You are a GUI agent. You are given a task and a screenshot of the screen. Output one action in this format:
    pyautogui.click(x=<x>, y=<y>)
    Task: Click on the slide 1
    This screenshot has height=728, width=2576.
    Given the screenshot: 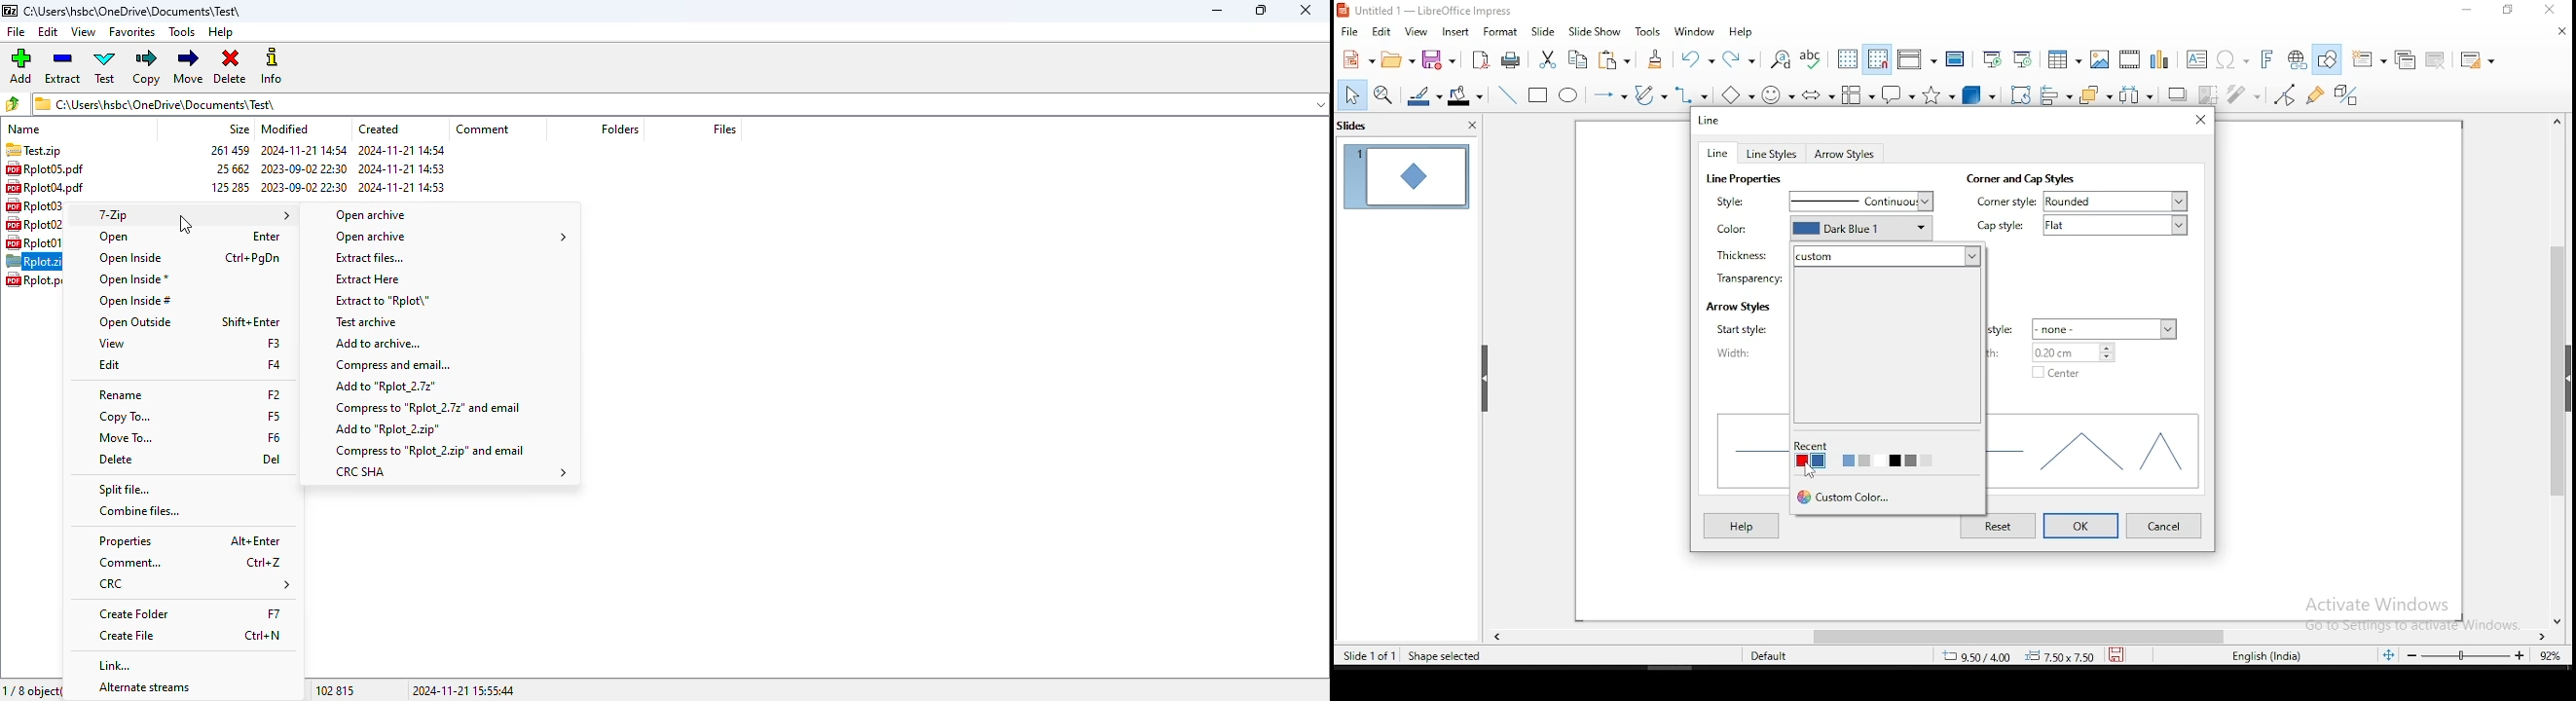 What is the action you would take?
    pyautogui.click(x=1404, y=175)
    